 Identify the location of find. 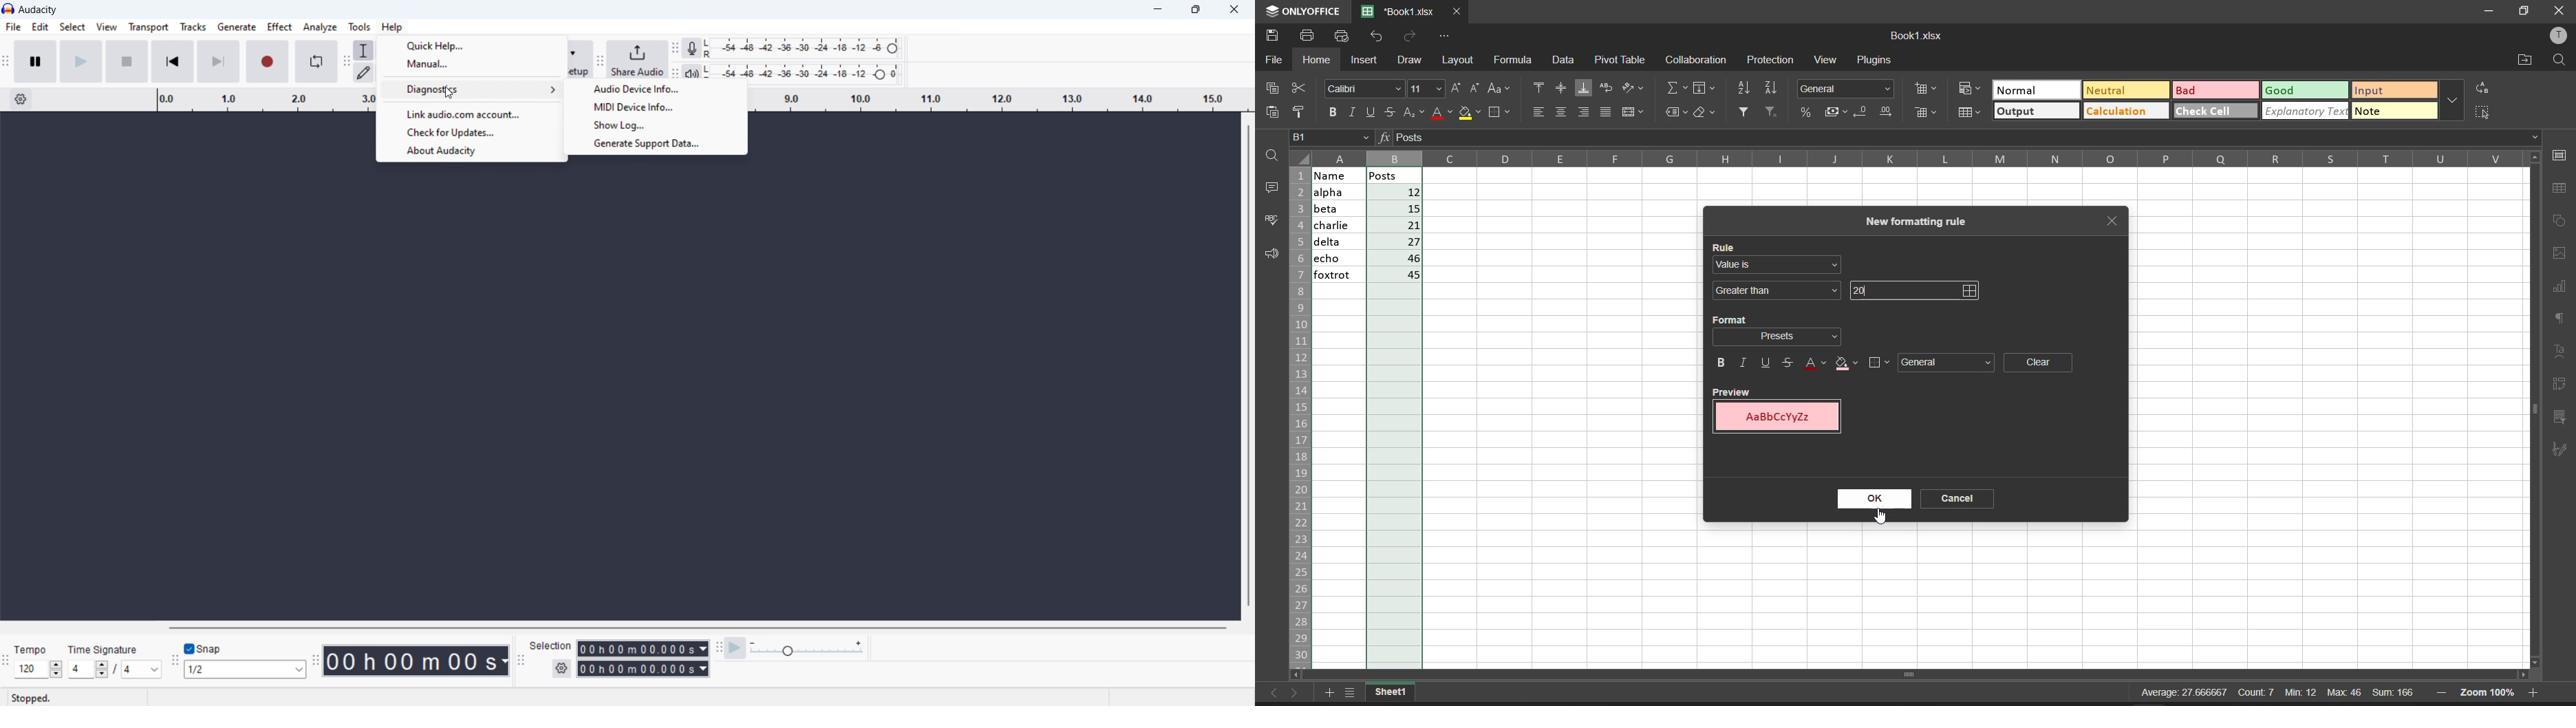
(2560, 59).